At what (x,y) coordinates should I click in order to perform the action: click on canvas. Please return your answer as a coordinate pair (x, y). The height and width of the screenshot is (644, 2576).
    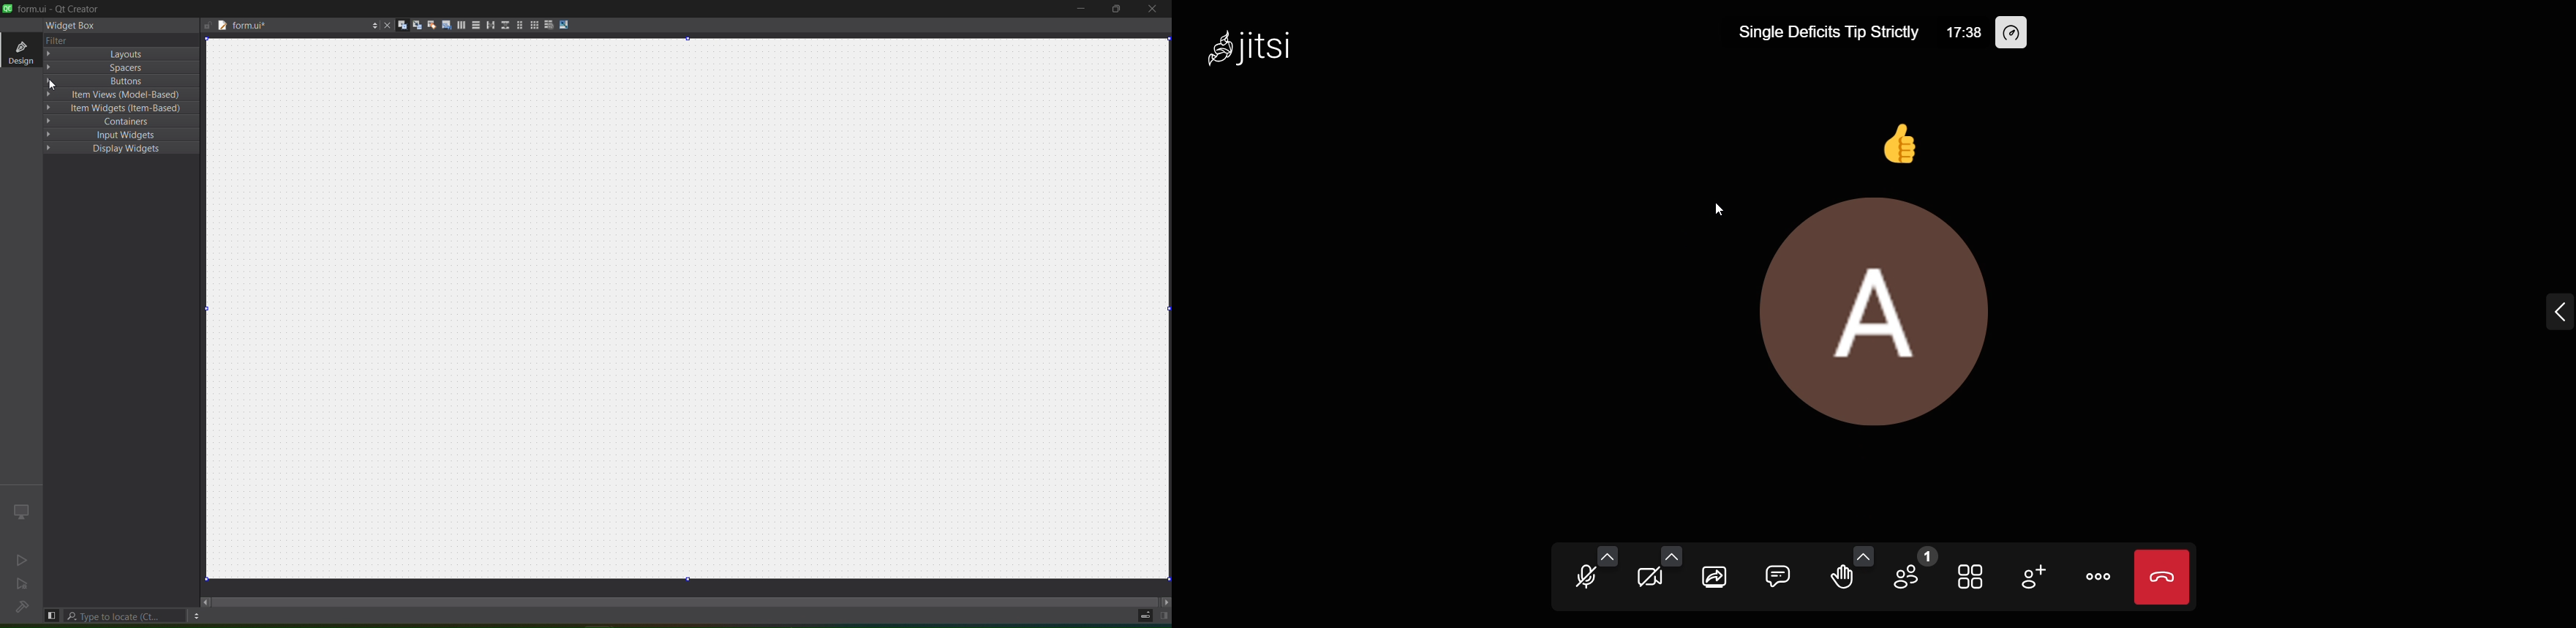
    Looking at the image, I should click on (689, 309).